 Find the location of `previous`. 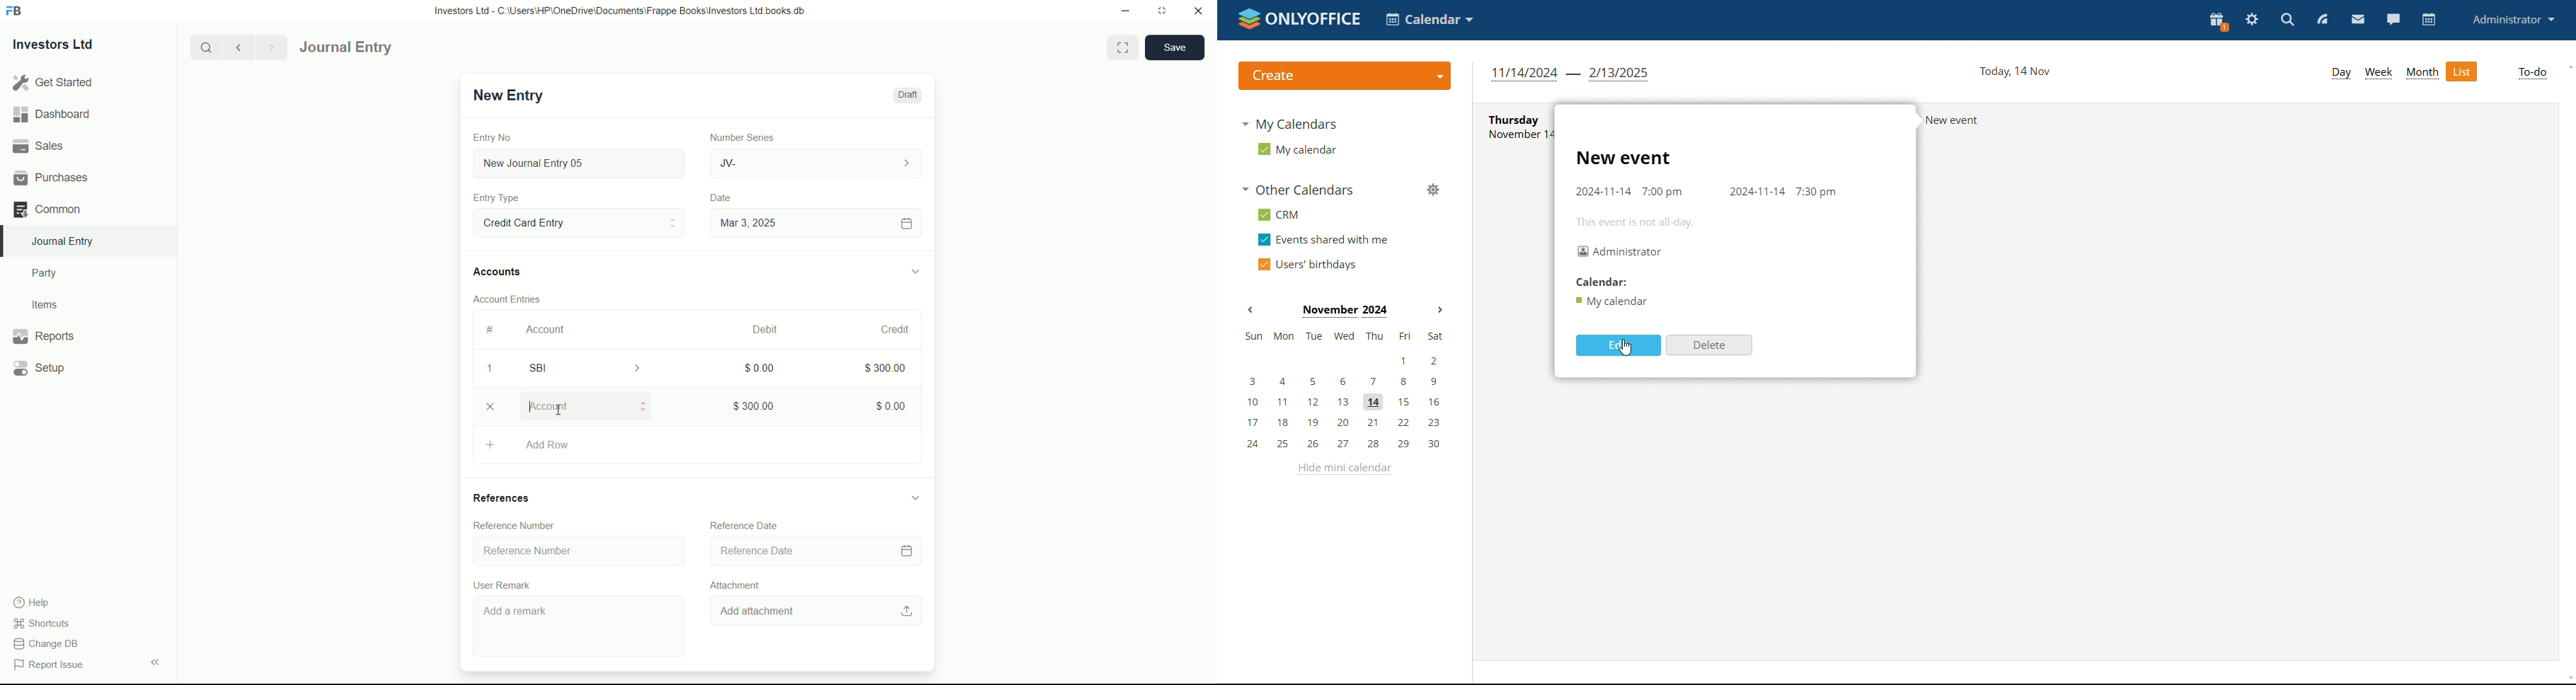

previous is located at coordinates (237, 47).